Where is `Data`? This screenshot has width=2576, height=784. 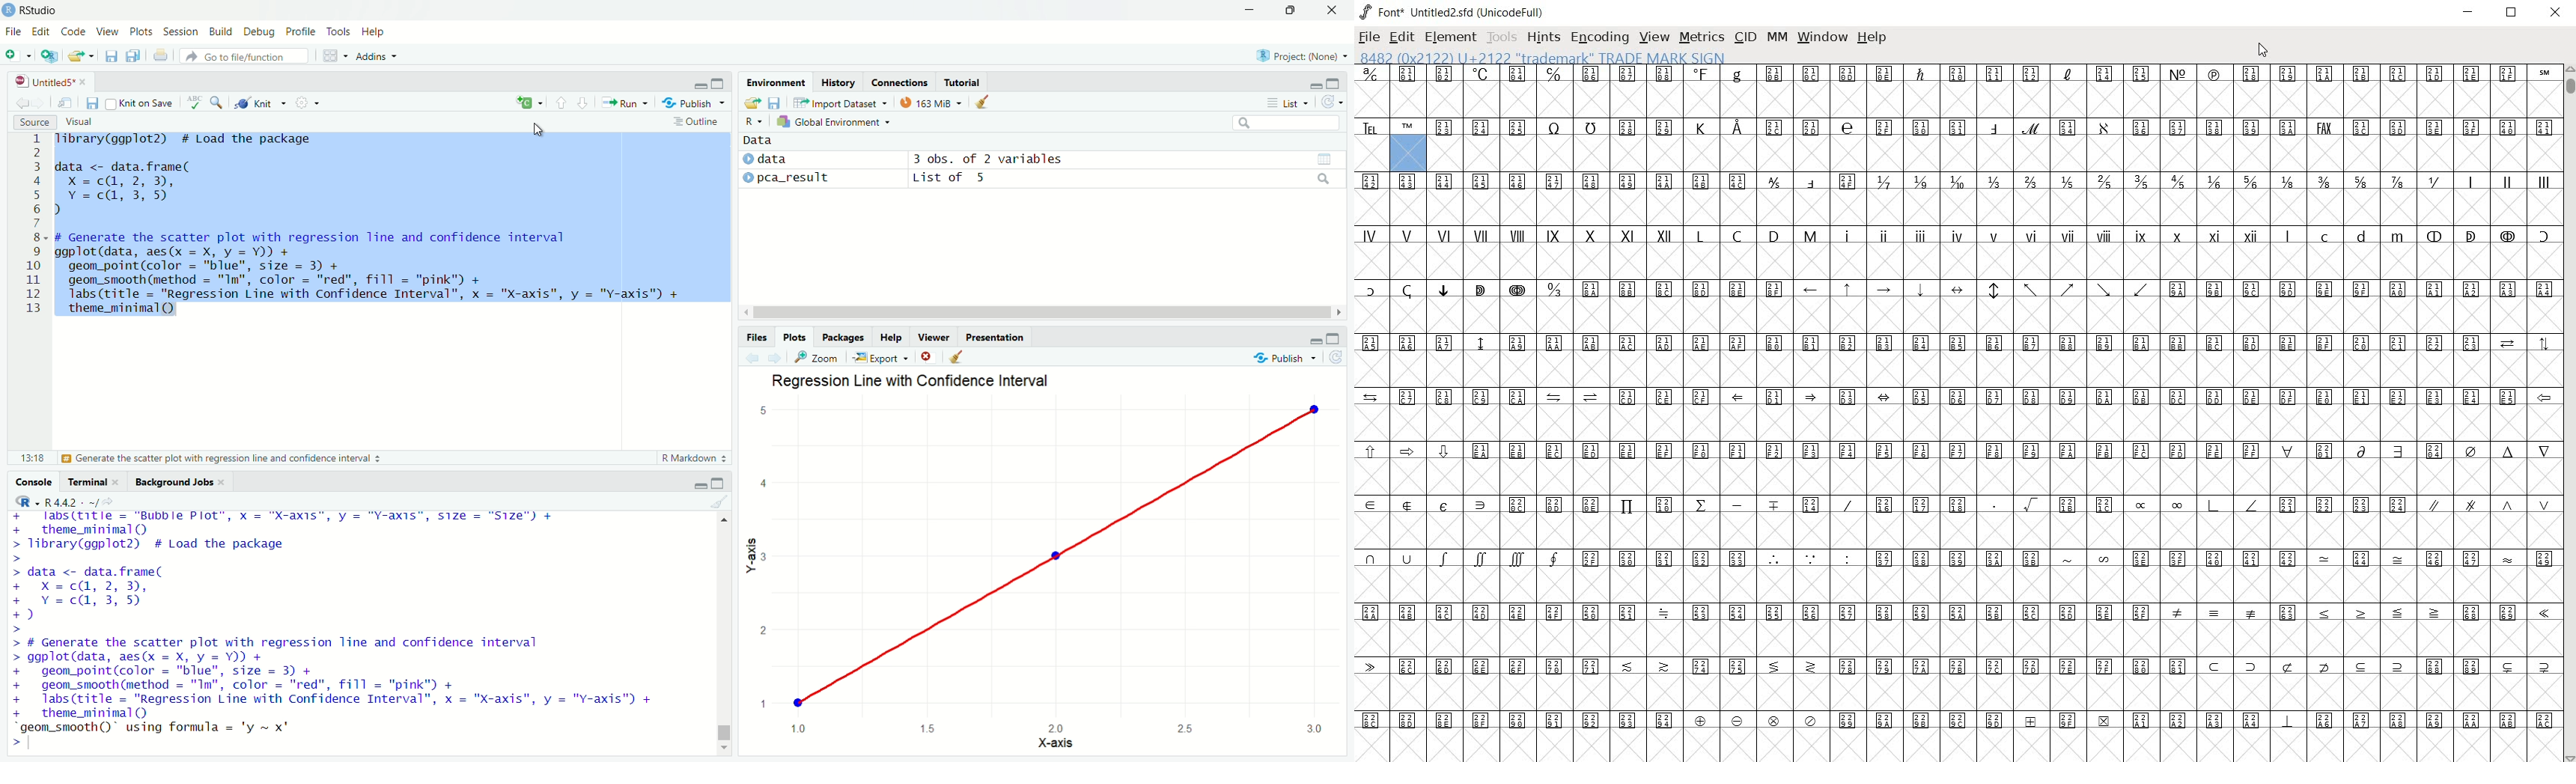 Data is located at coordinates (757, 140).